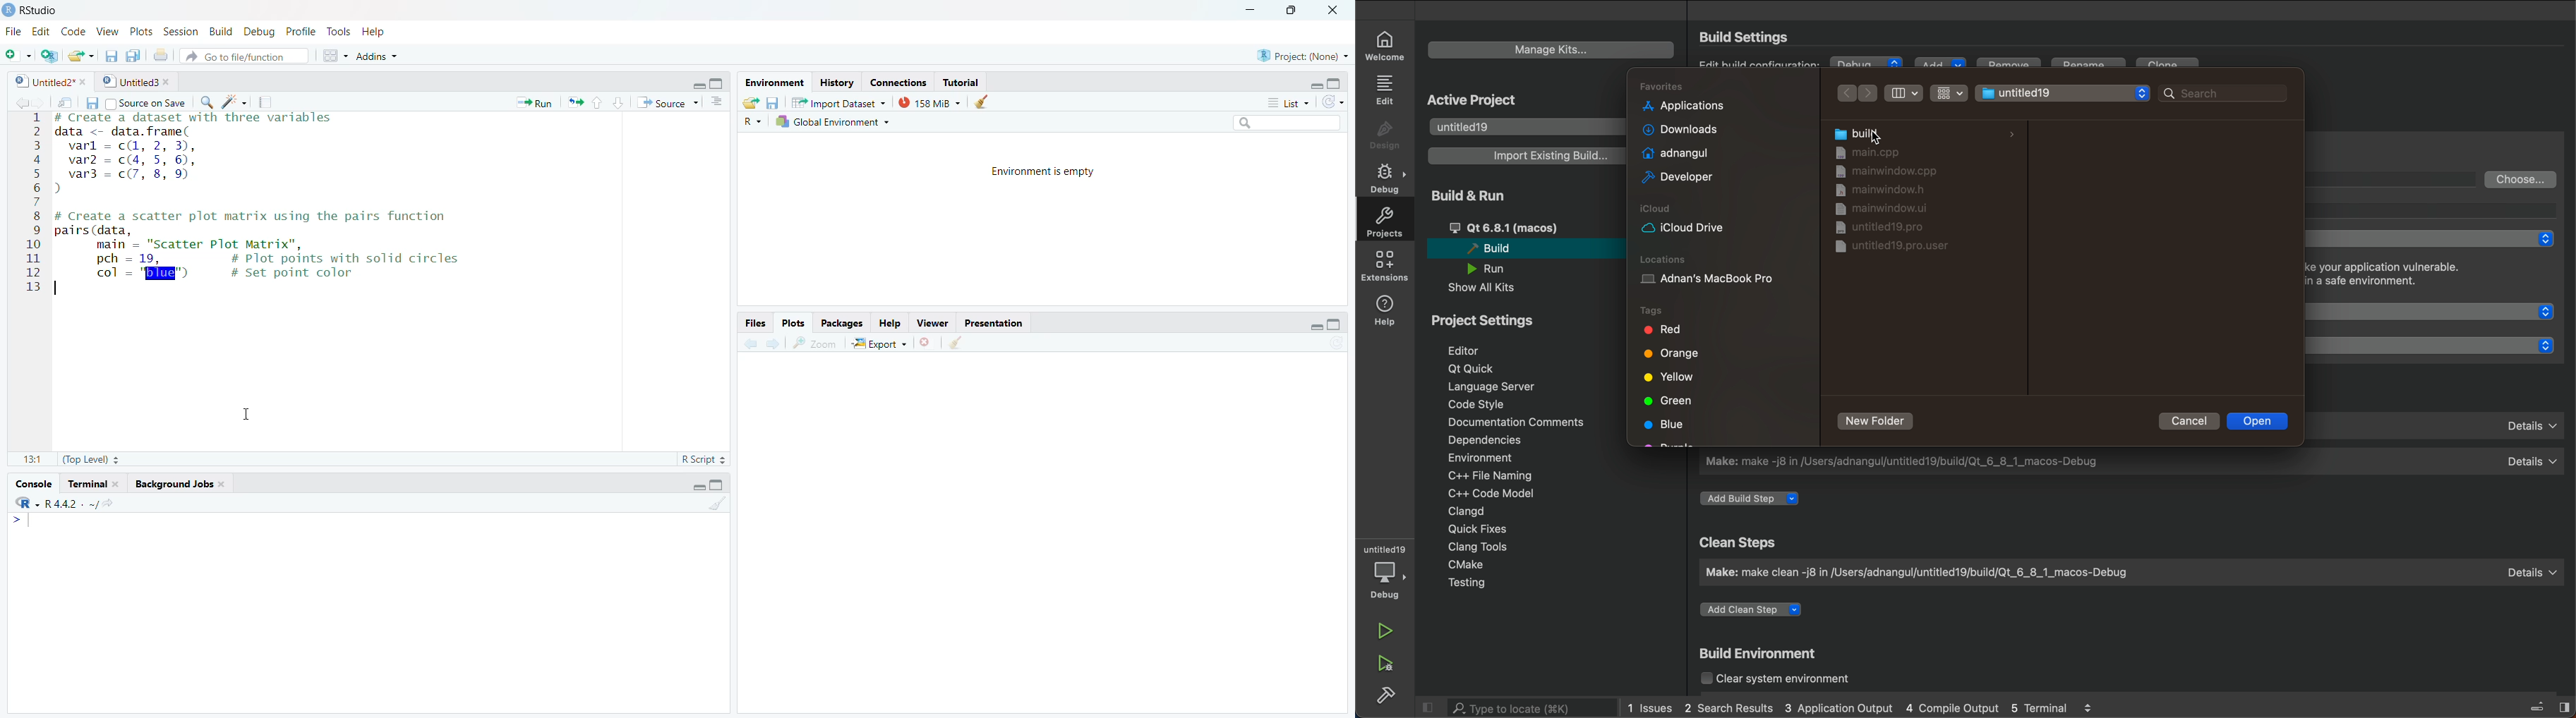 This screenshot has width=2576, height=728. Describe the element at coordinates (986, 102) in the screenshot. I see `clear viewer items` at that location.